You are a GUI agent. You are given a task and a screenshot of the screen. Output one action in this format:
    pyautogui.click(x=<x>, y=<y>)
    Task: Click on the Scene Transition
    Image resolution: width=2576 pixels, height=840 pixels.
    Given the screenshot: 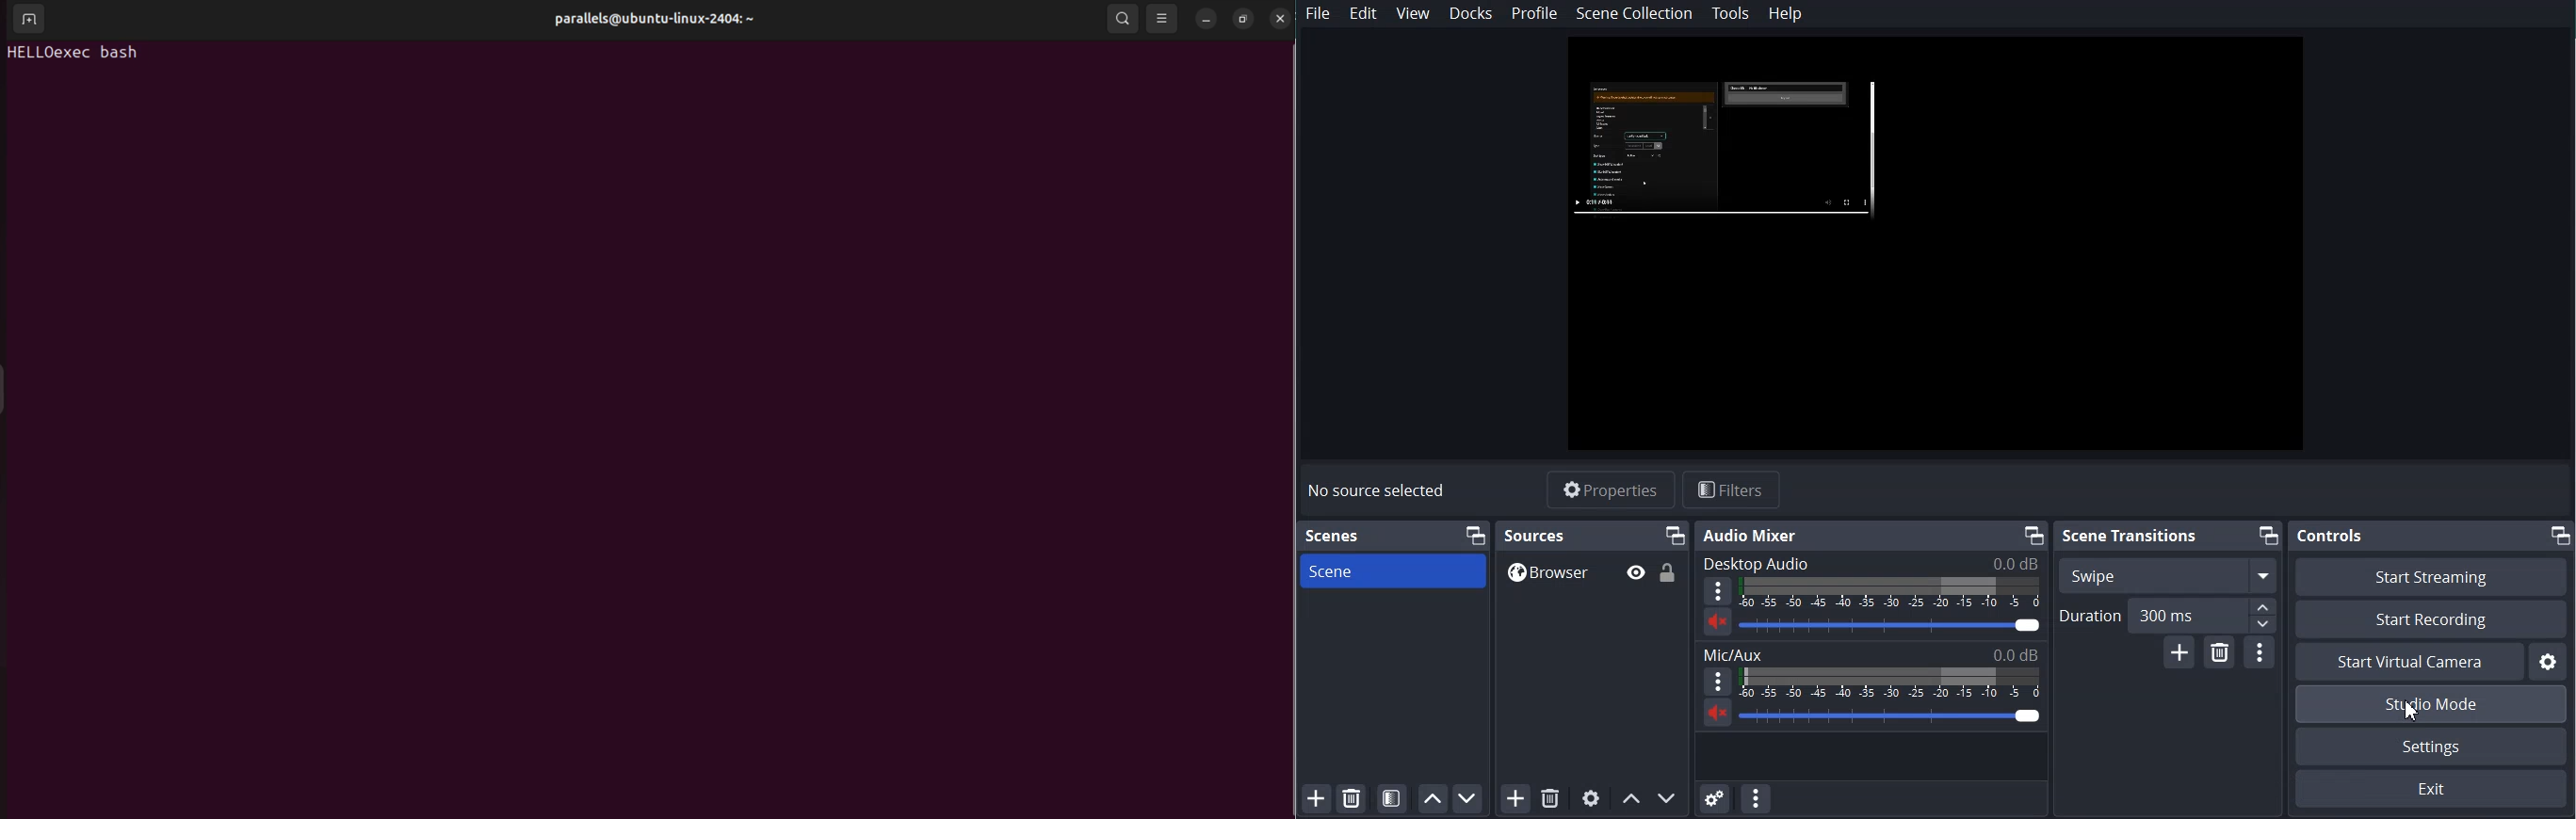 What is the action you would take?
    pyautogui.click(x=2129, y=535)
    